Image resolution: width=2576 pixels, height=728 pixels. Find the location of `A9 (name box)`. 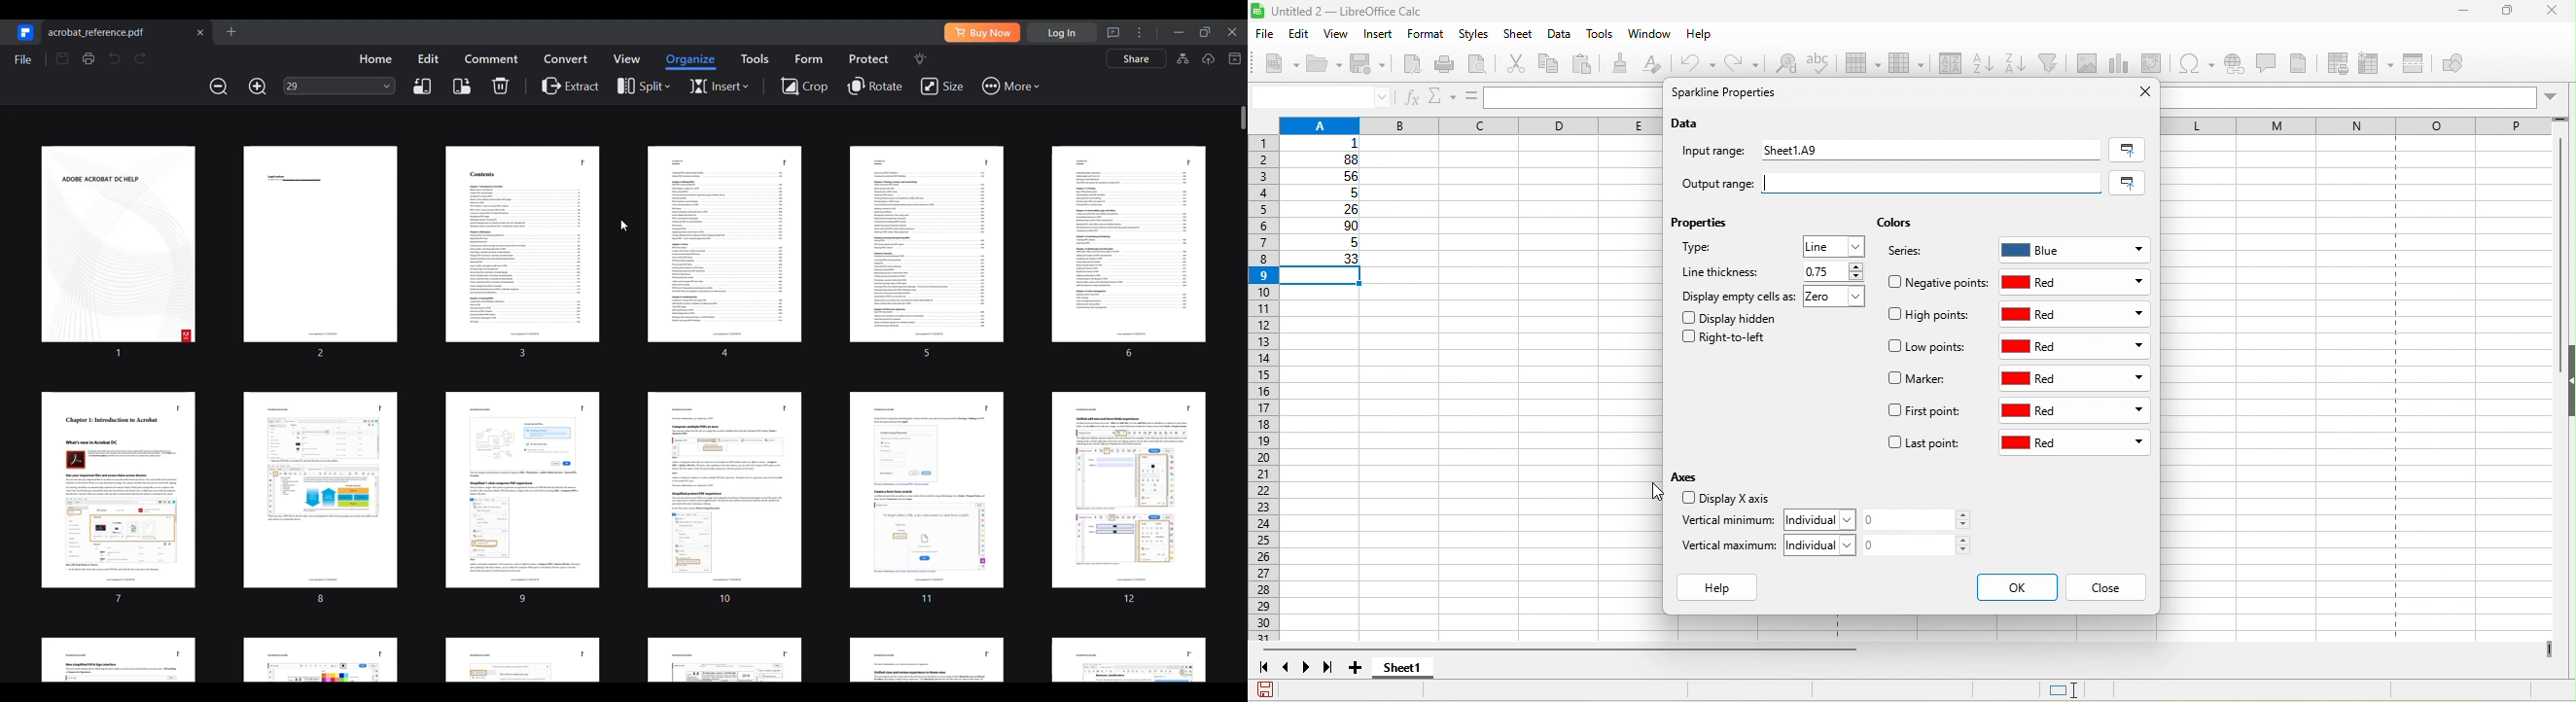

A9 (name box) is located at coordinates (1321, 96).